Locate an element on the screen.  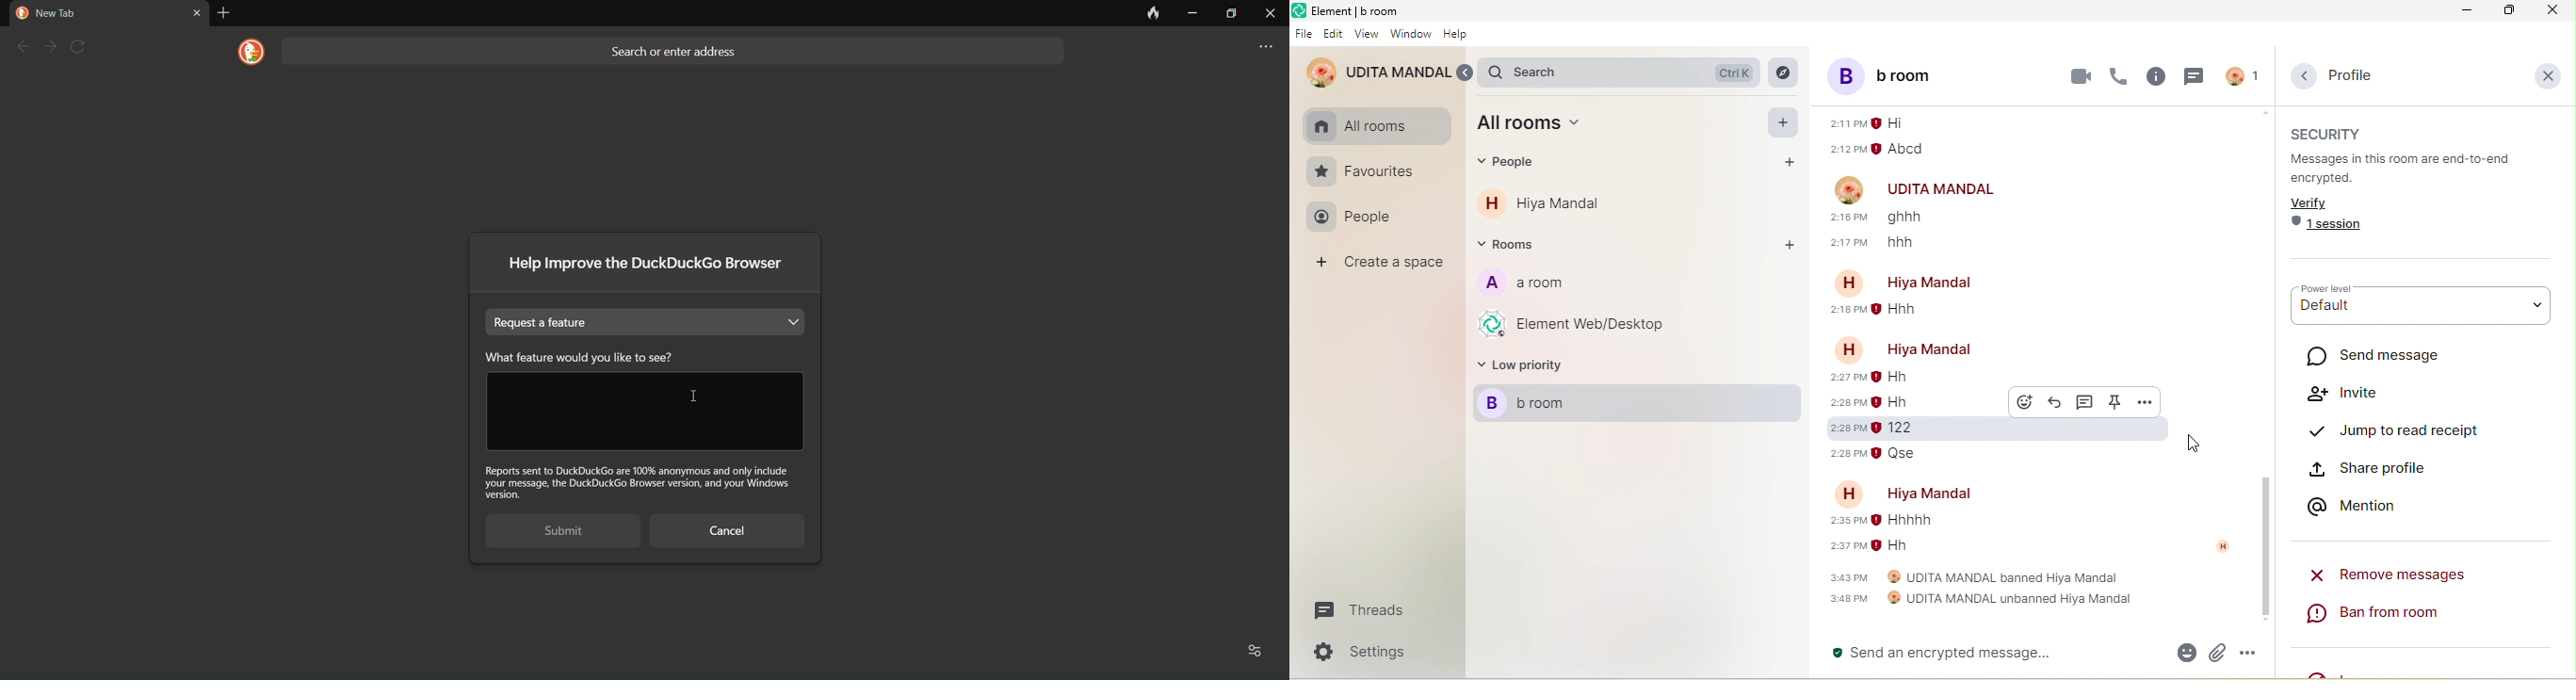
power level is located at coordinates (2335, 290).